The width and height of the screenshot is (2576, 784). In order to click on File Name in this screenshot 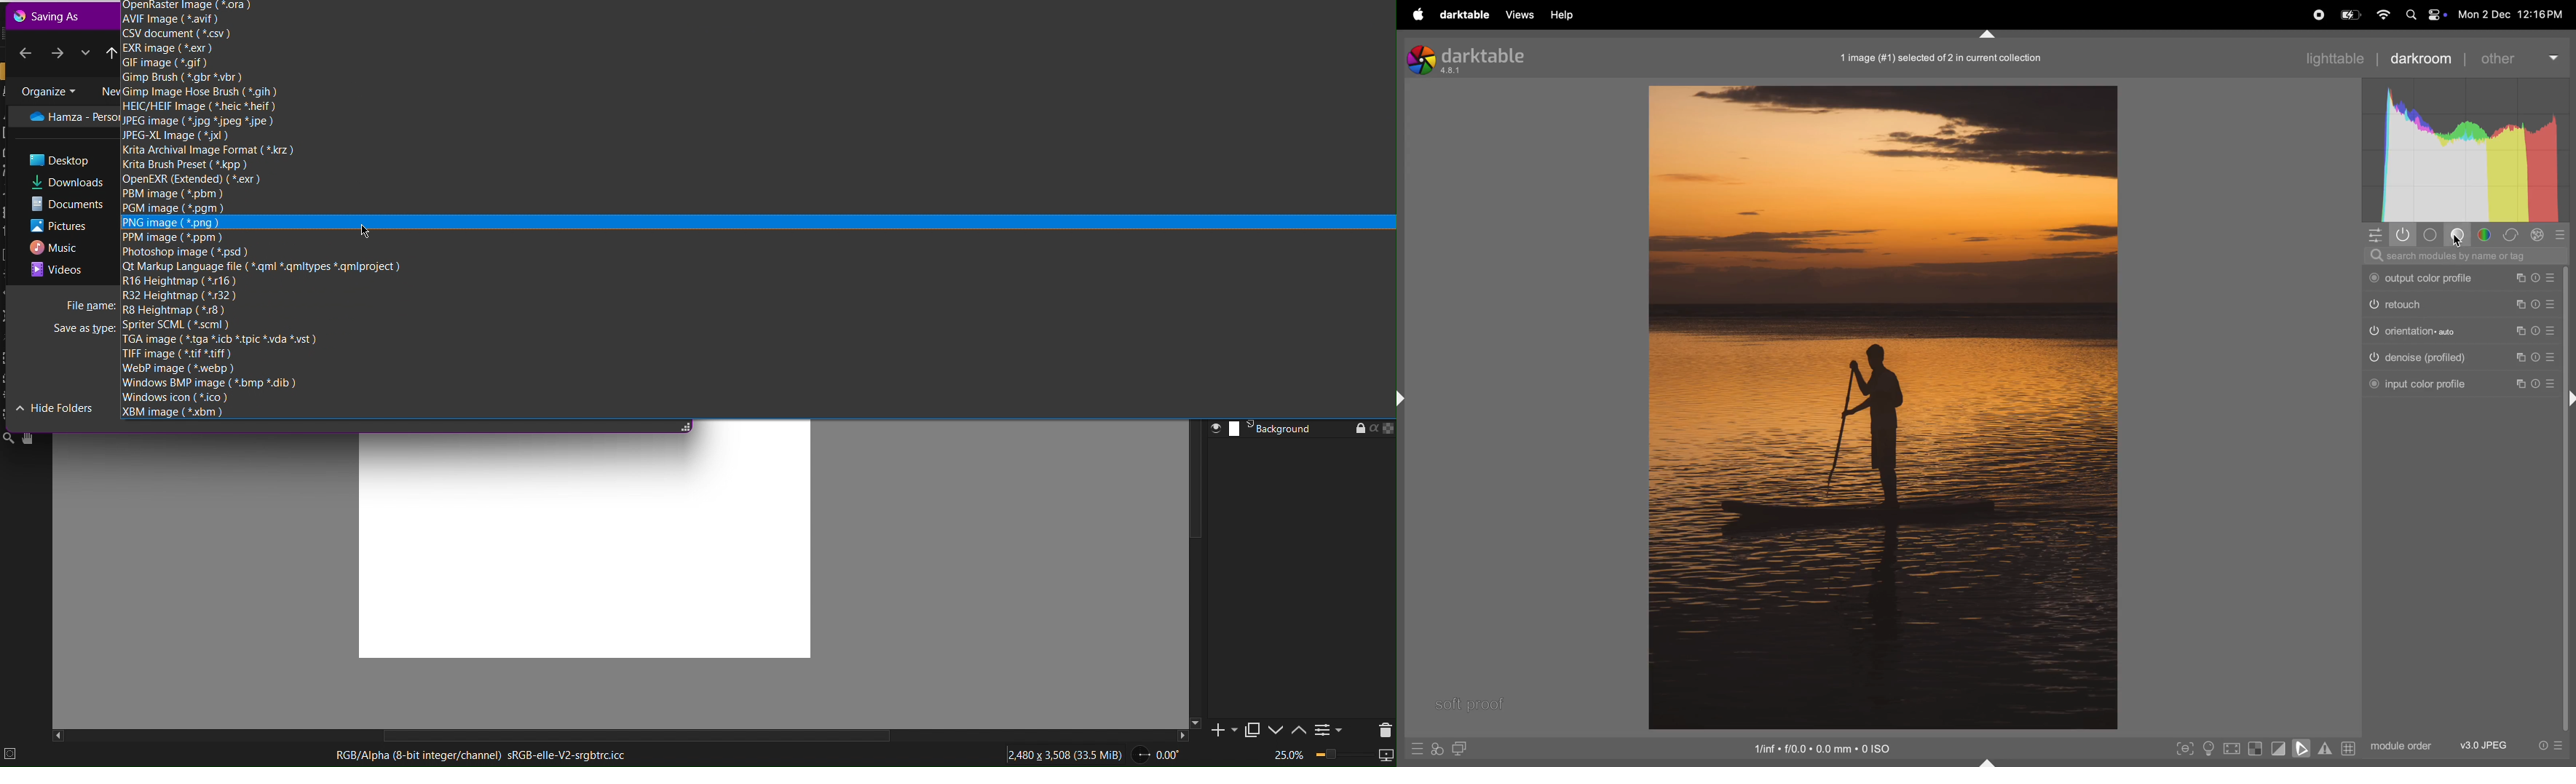, I will do `click(90, 303)`.